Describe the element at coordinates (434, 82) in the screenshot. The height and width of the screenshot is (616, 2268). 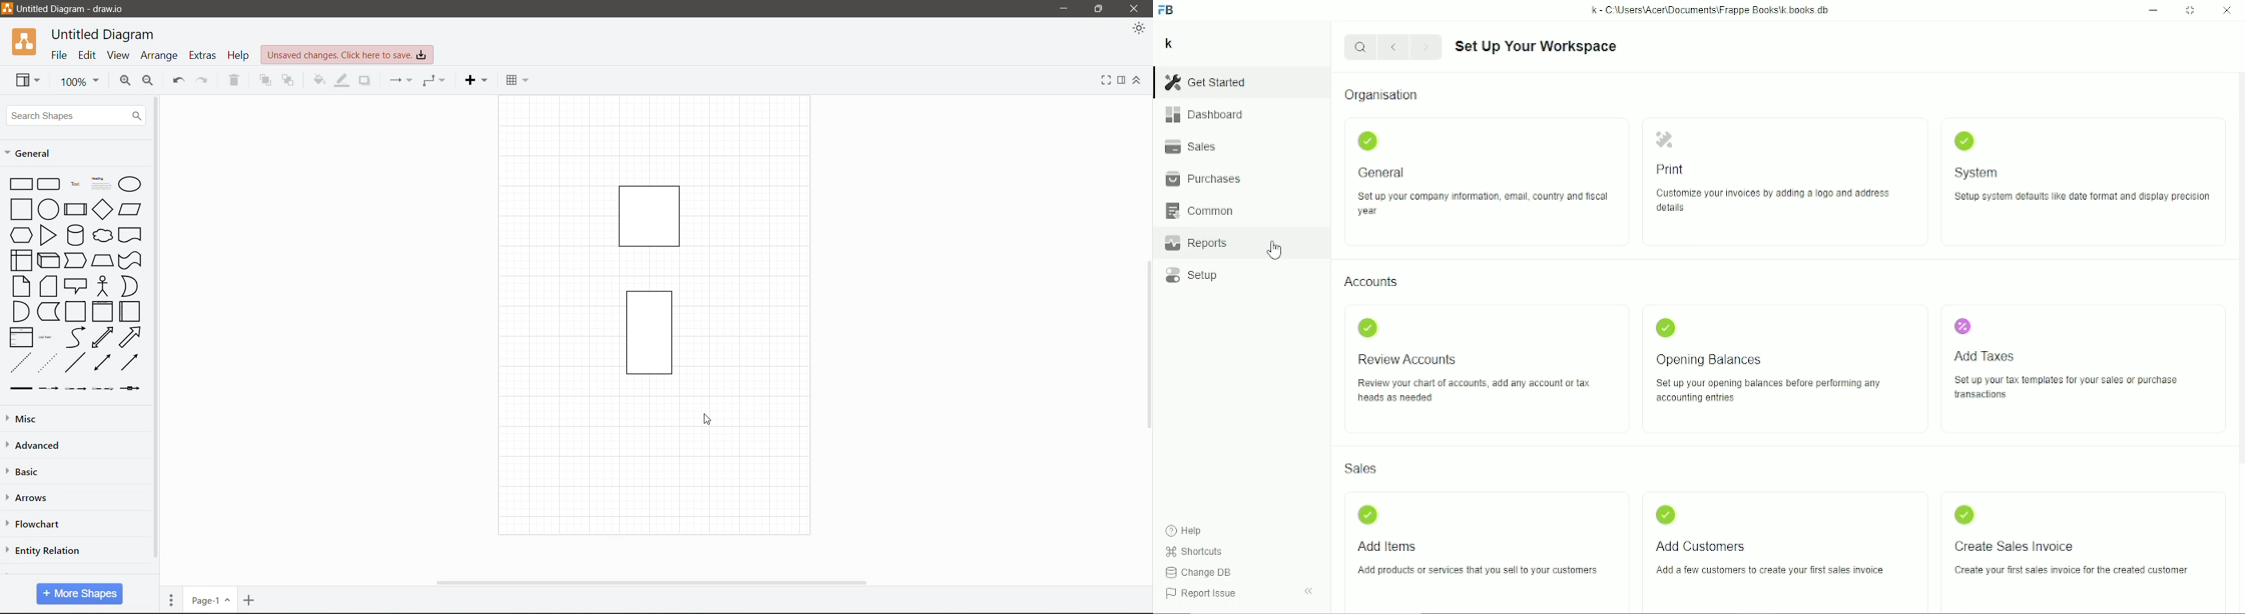
I see `Waypoints` at that location.